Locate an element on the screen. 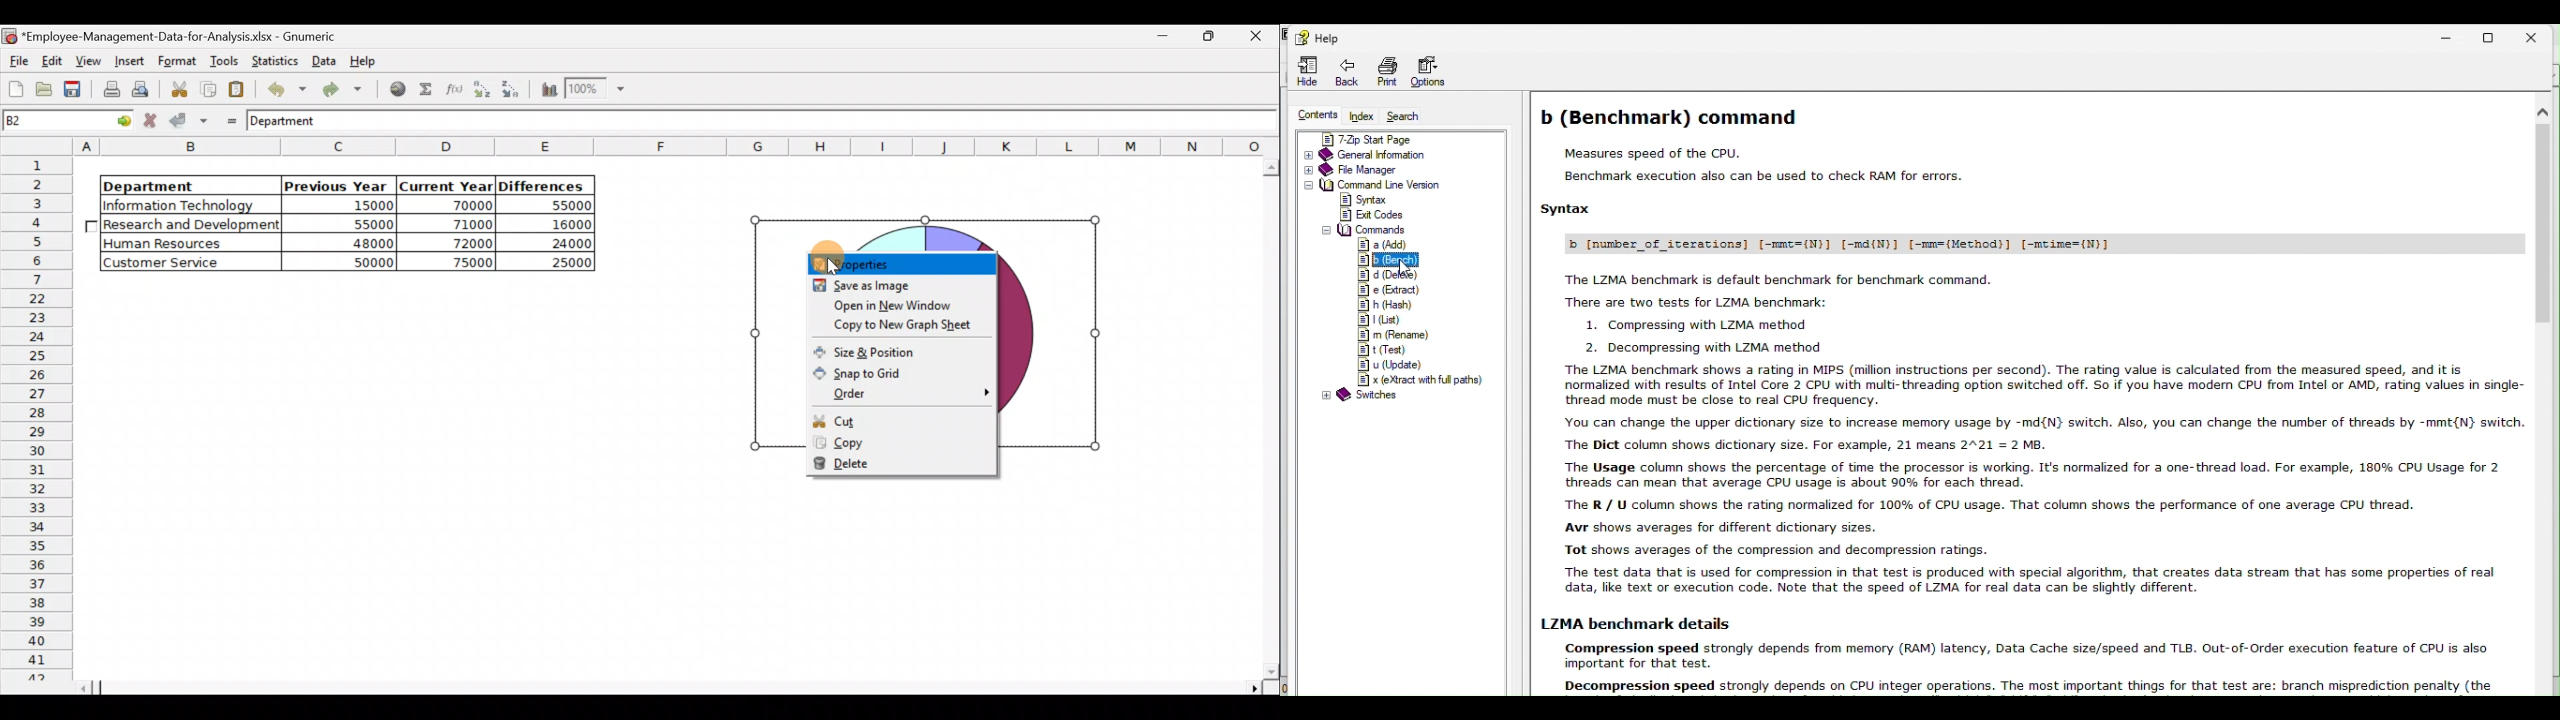 Image resolution: width=2576 pixels, height=728 pixels. Tools is located at coordinates (221, 60).